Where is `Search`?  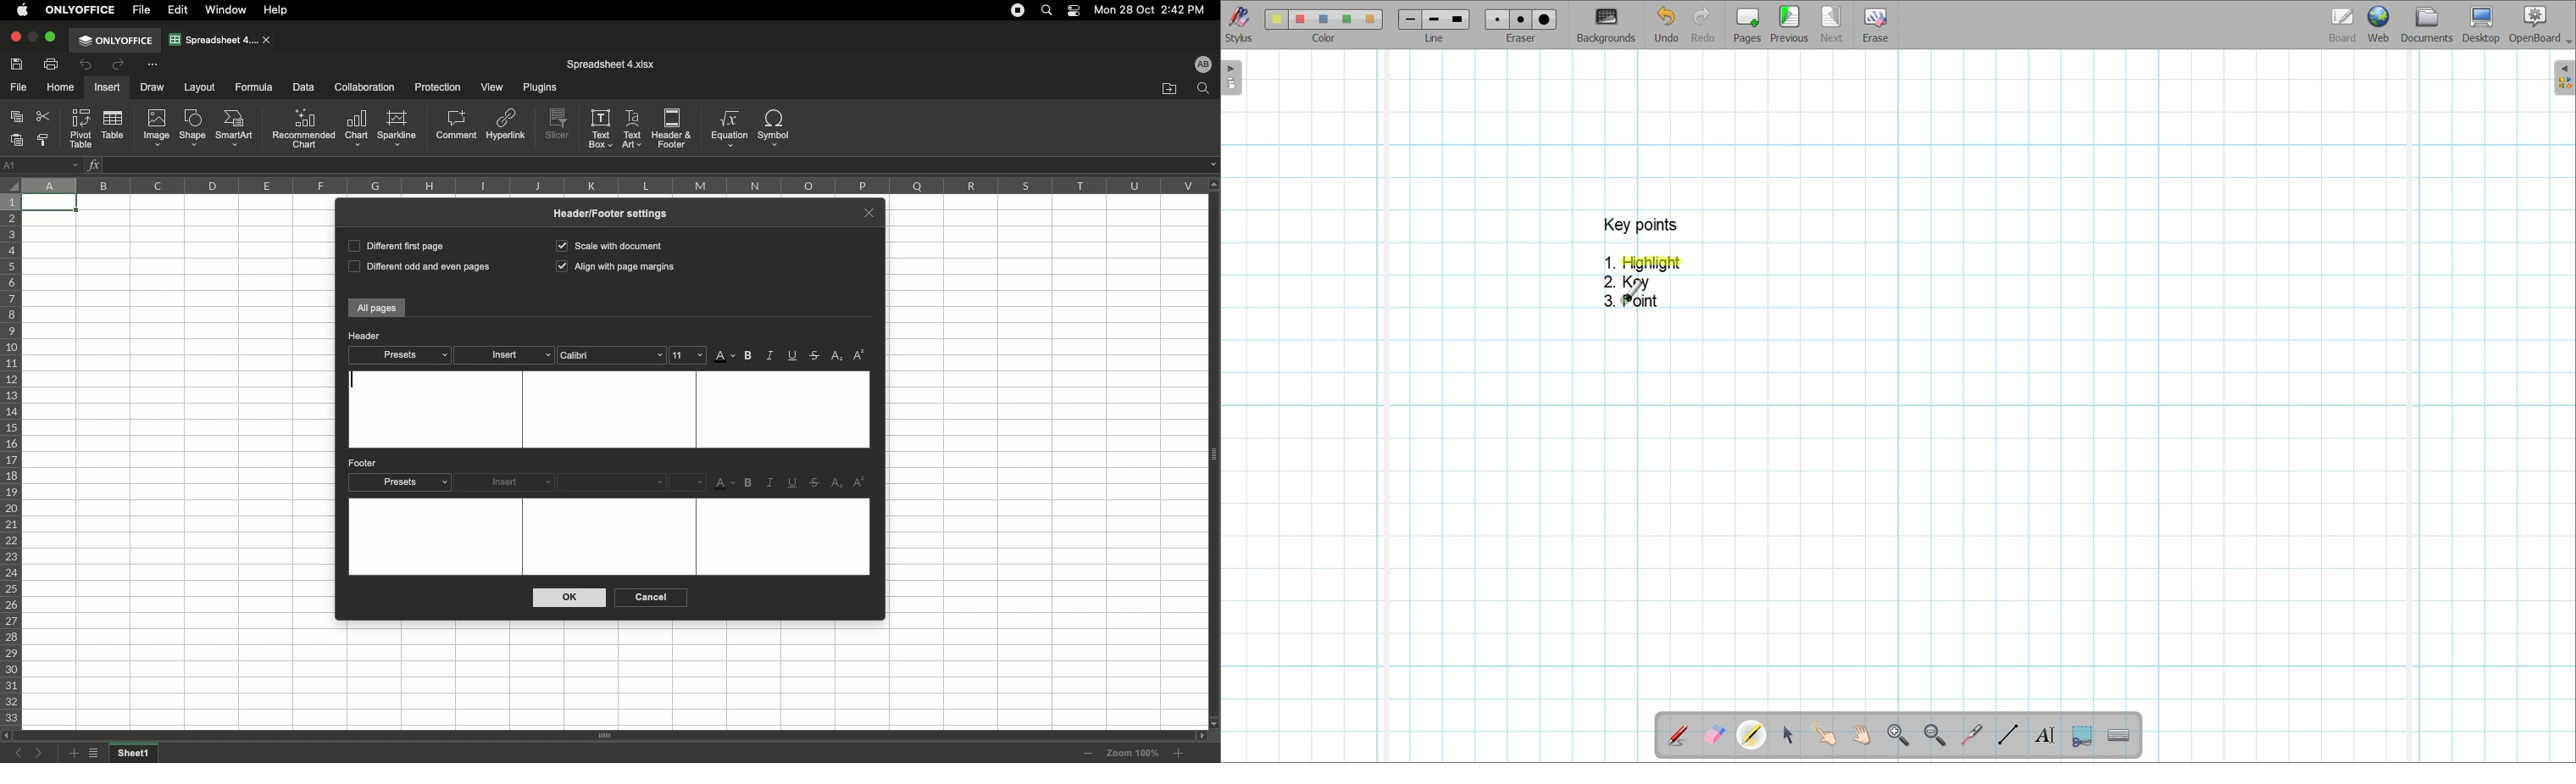
Search is located at coordinates (1049, 9).